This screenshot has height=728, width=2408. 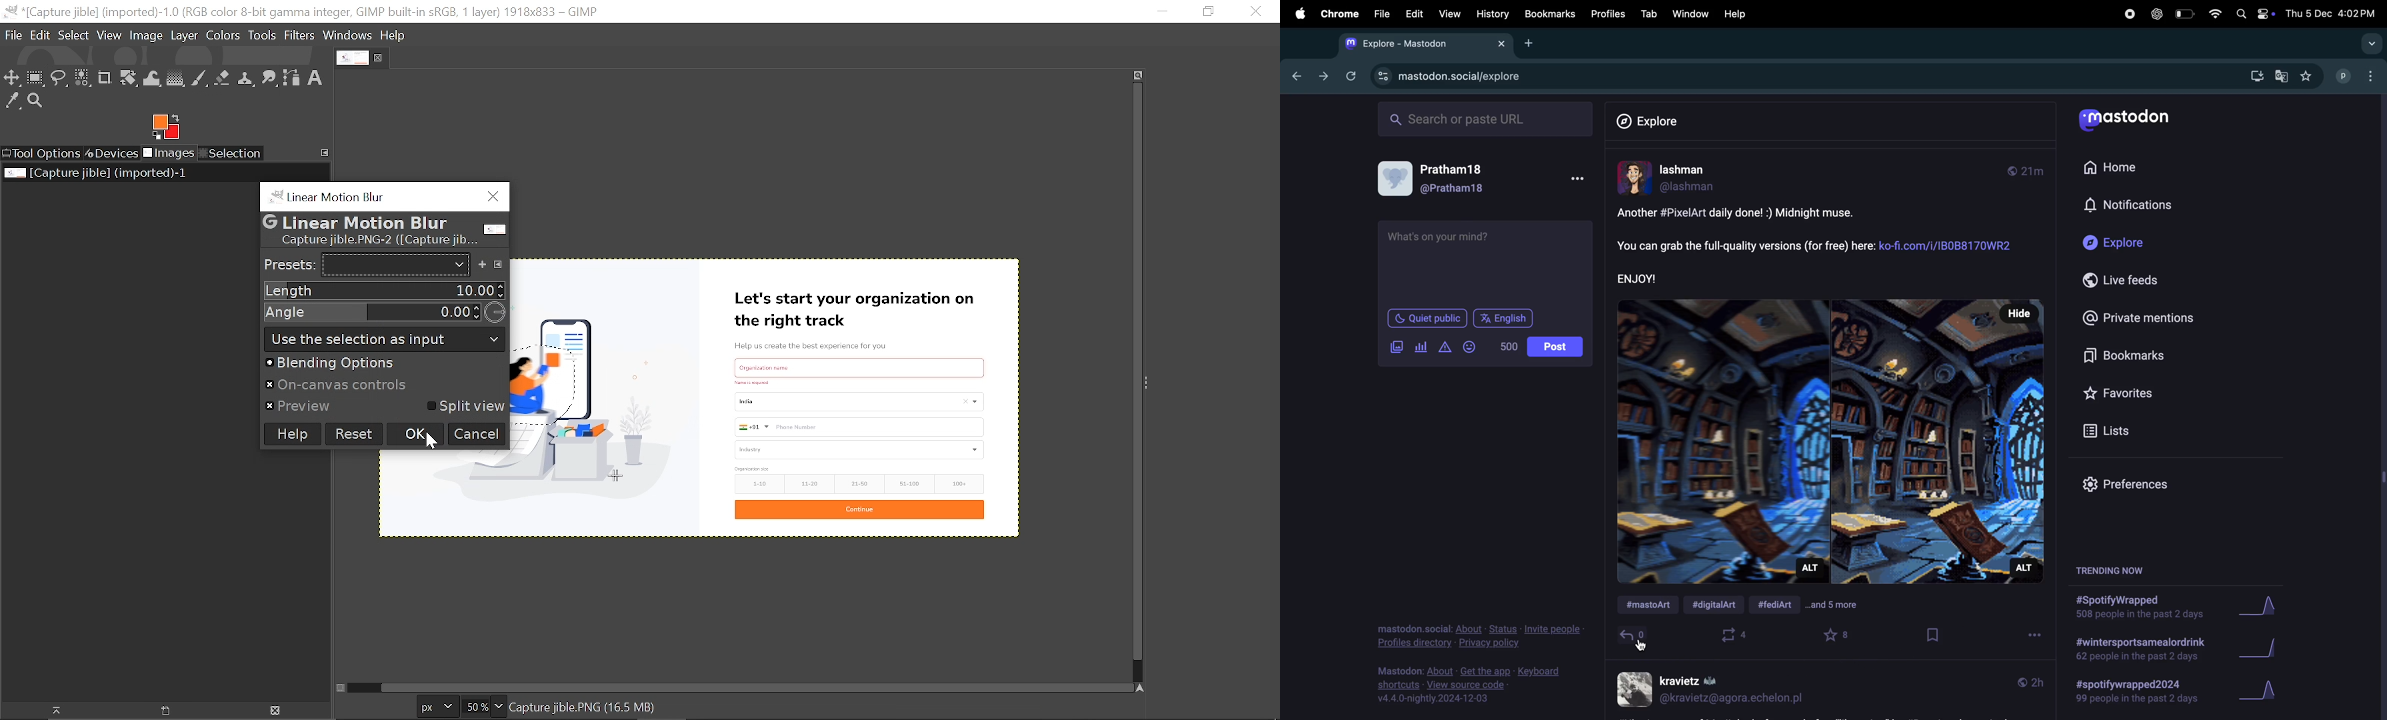 I want to click on Free select tool, so click(x=58, y=78).